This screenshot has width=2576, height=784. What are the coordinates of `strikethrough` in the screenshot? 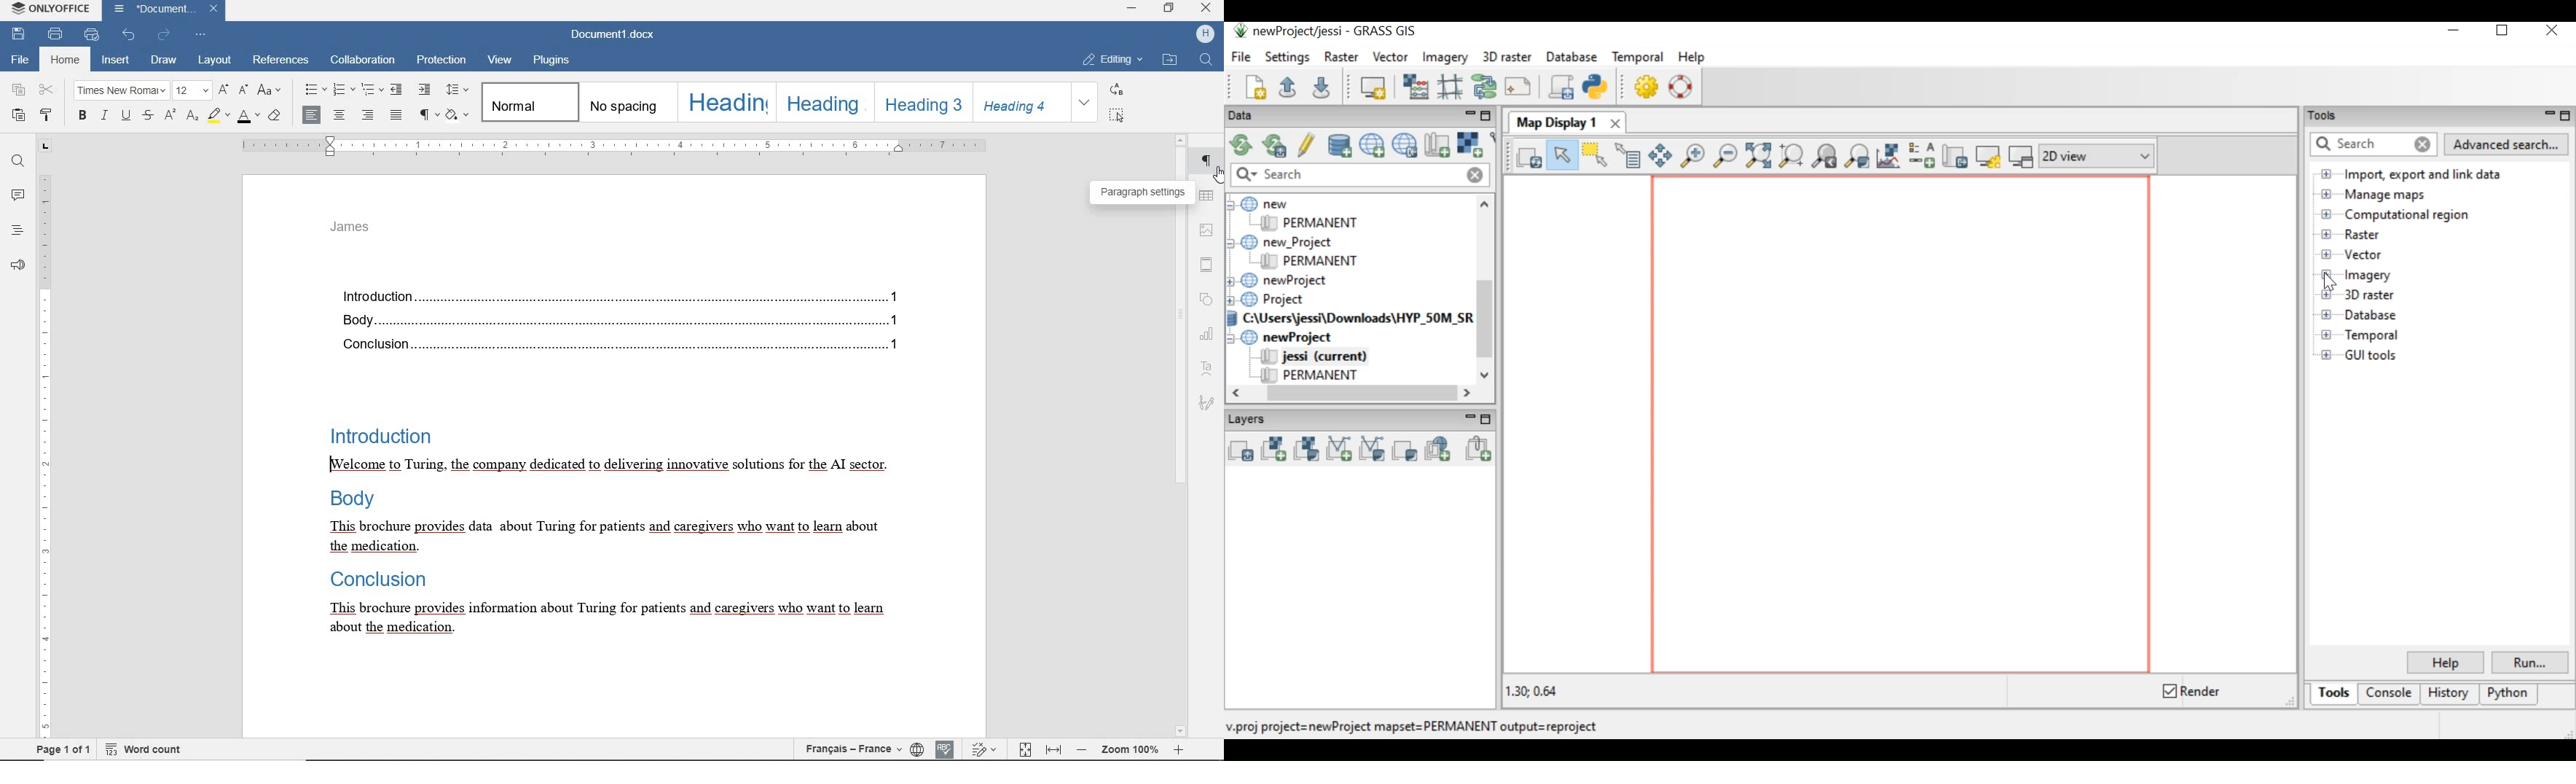 It's located at (150, 116).